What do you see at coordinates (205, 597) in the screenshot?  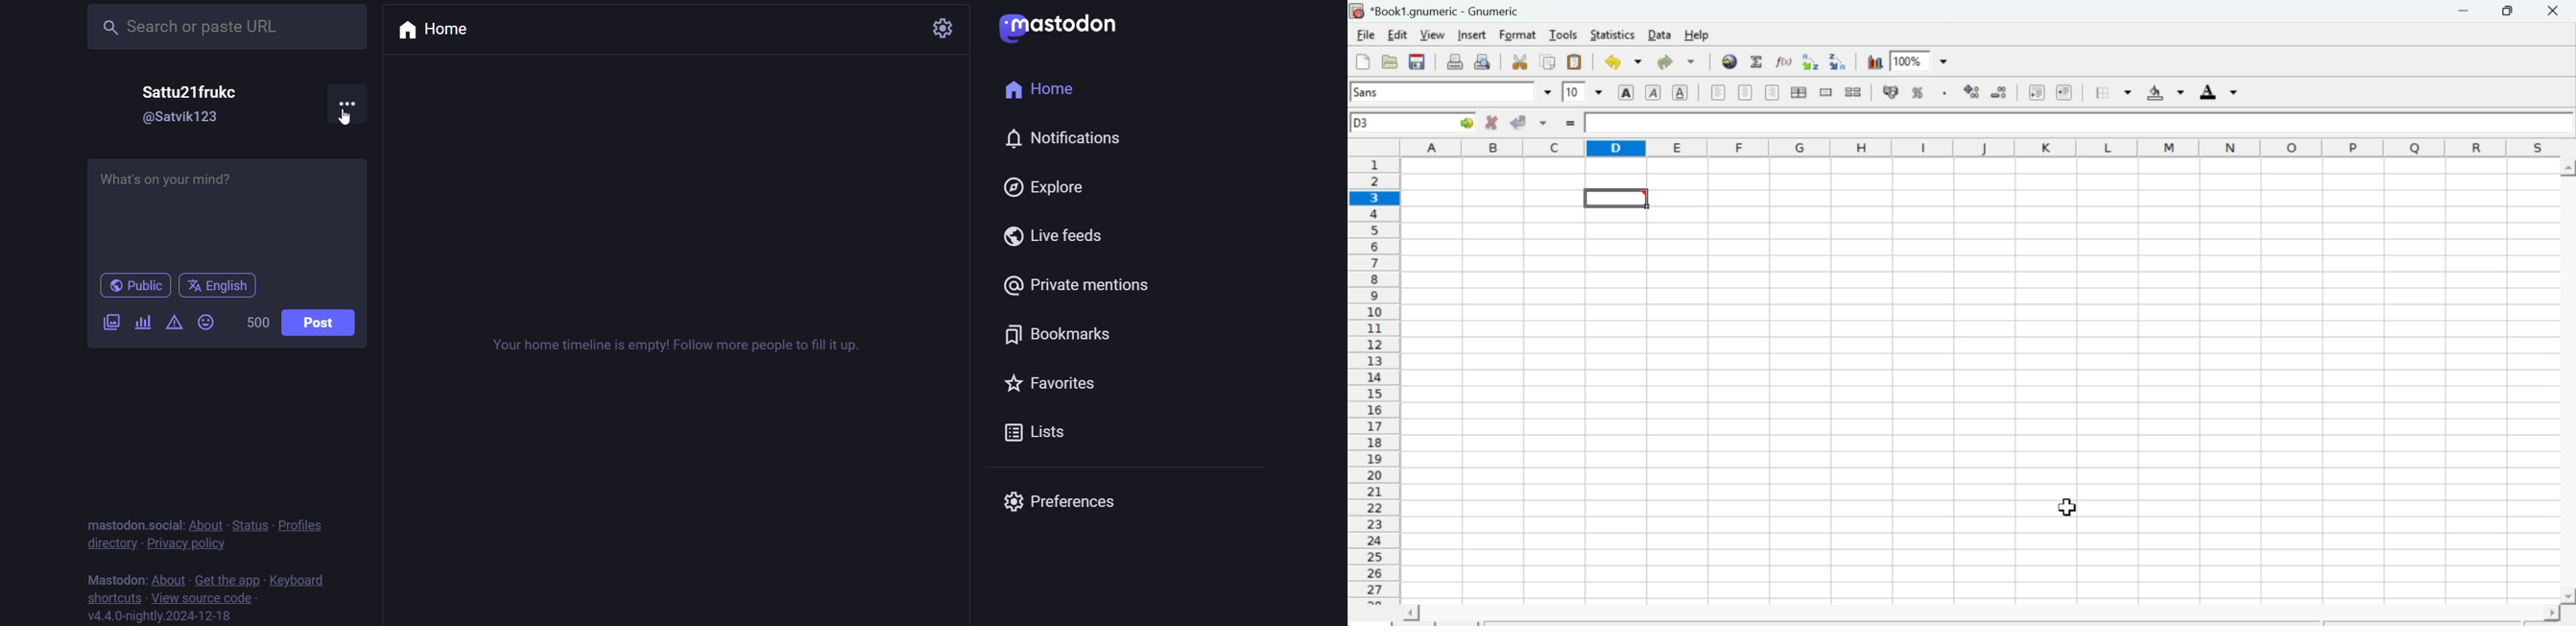 I see `source code` at bounding box center [205, 597].